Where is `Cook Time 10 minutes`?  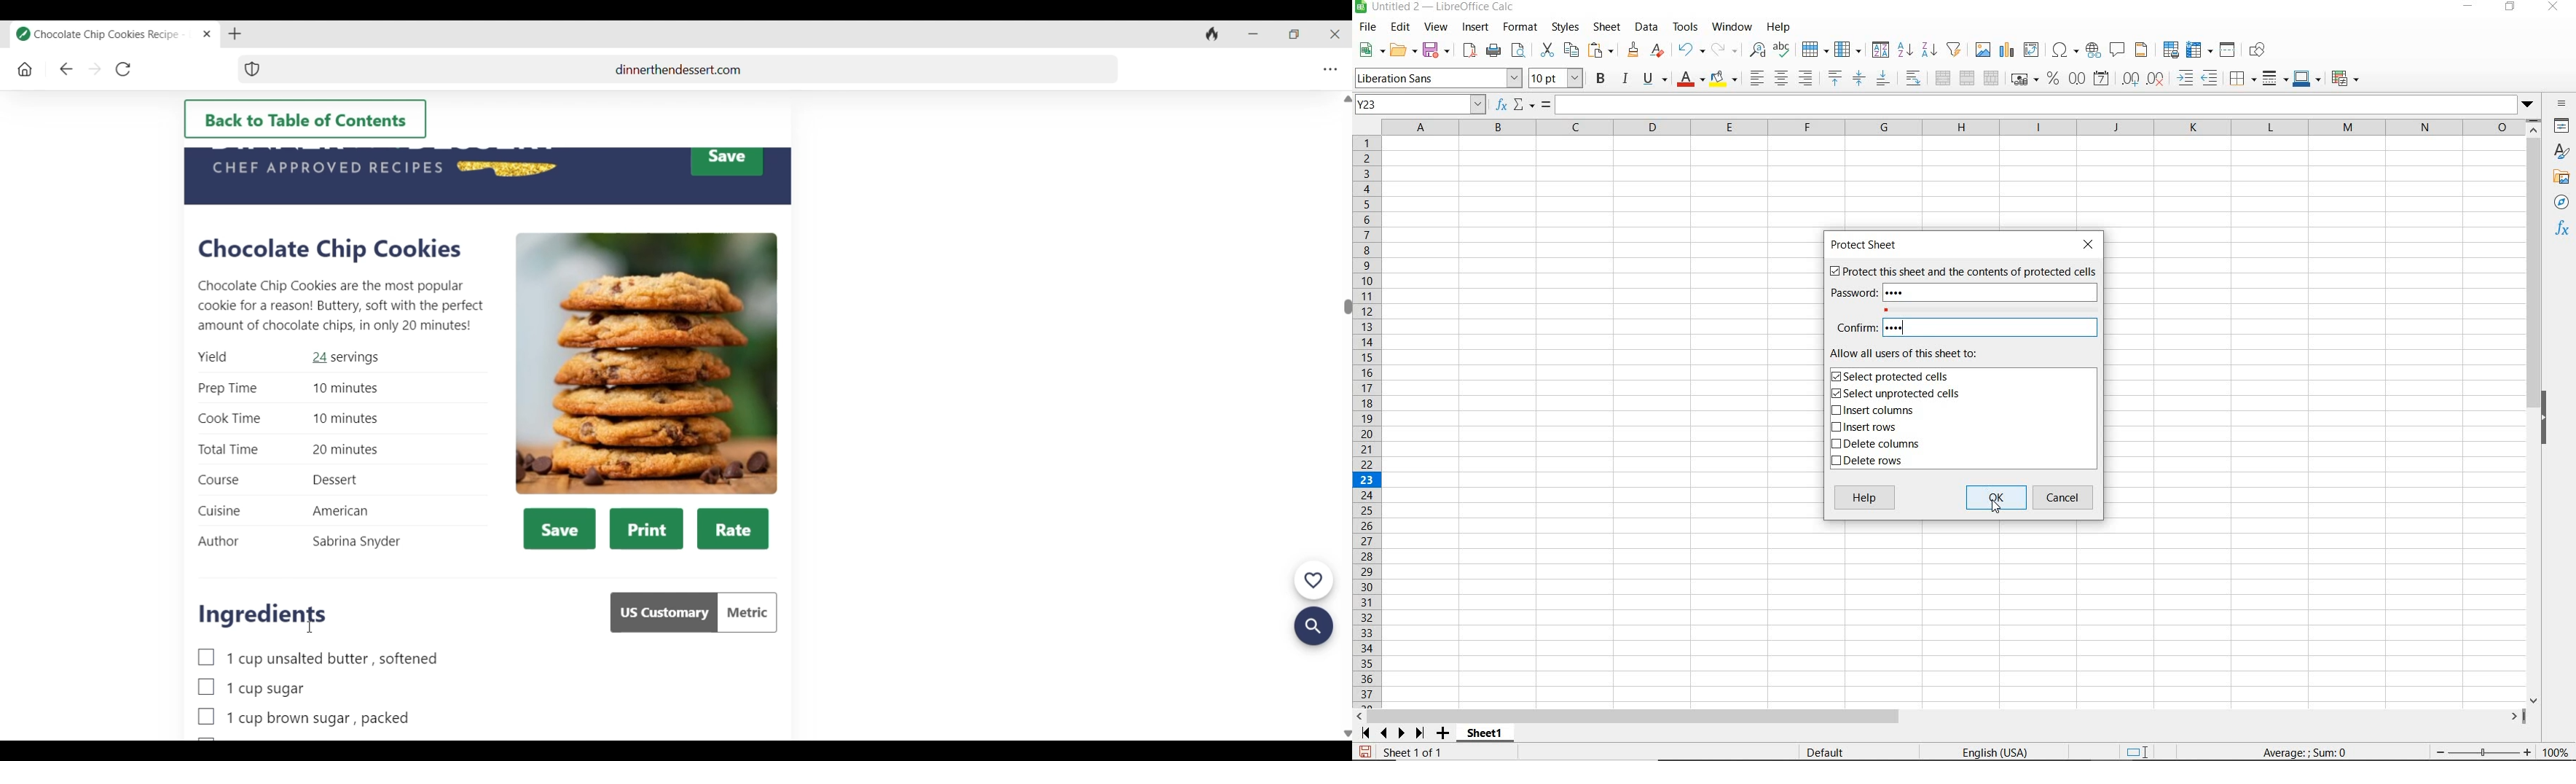
Cook Time 10 minutes is located at coordinates (288, 419).